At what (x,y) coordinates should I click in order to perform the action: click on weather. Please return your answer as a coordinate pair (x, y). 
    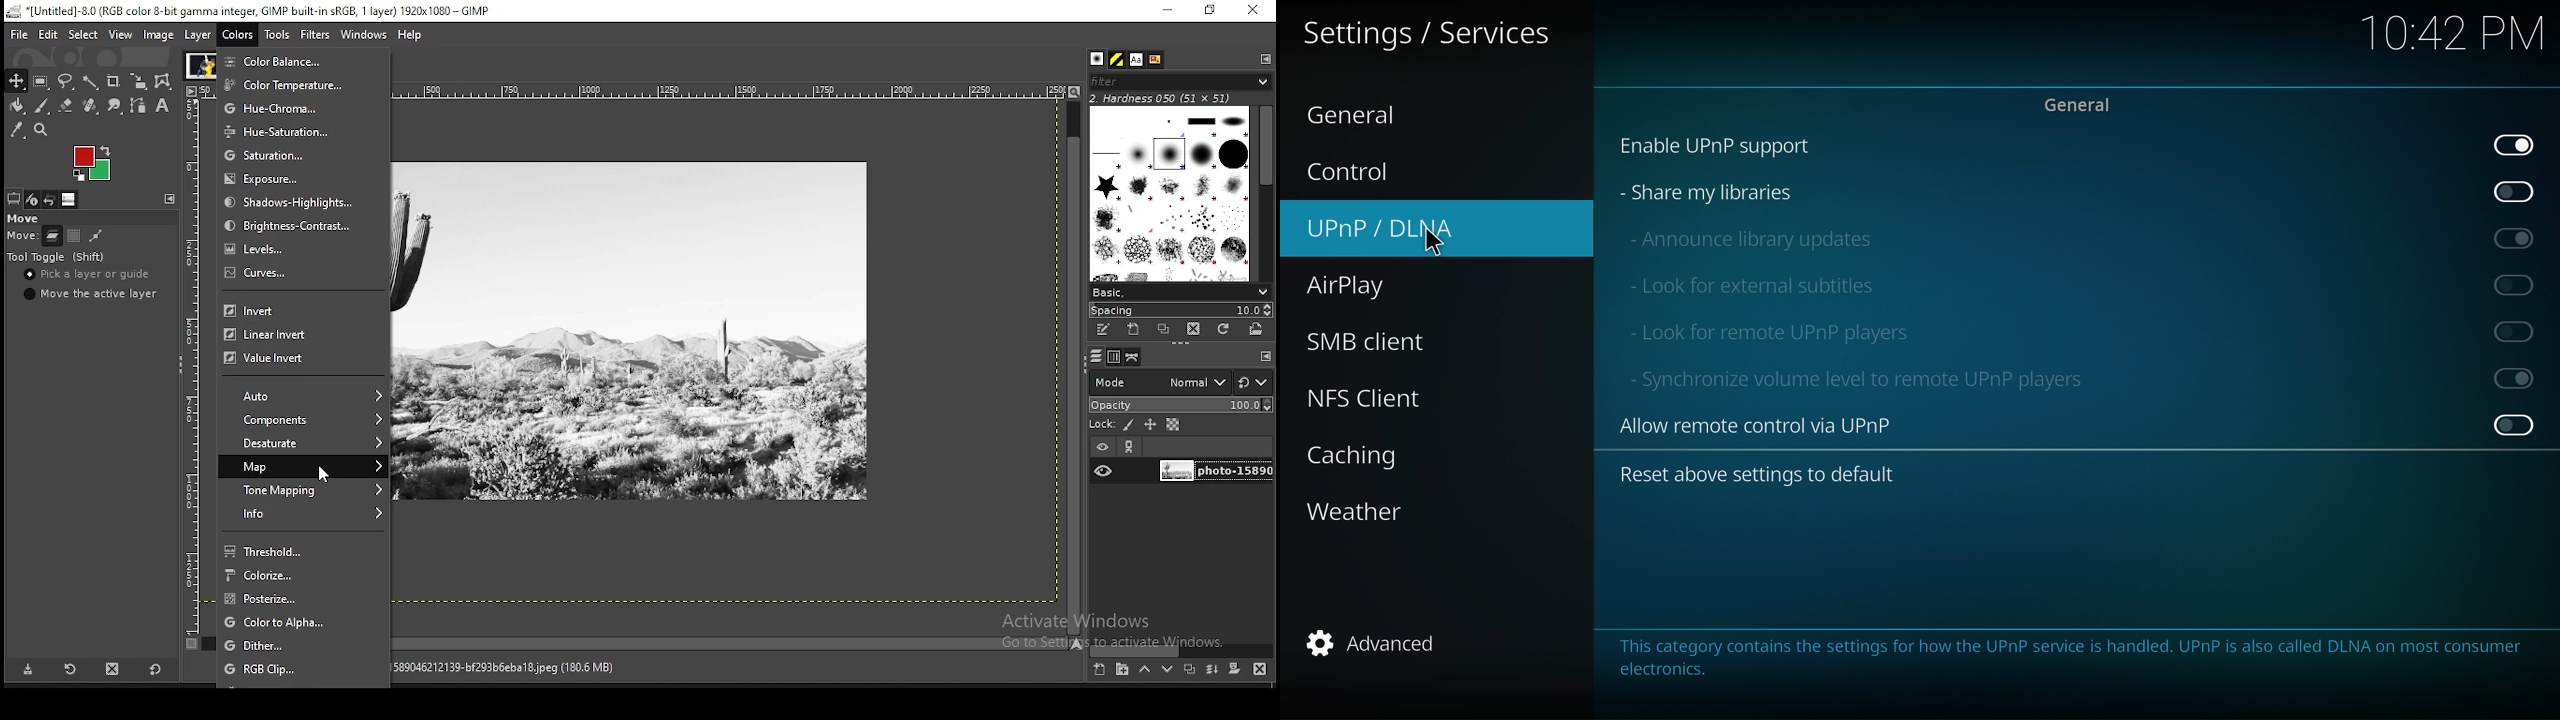
    Looking at the image, I should click on (1371, 510).